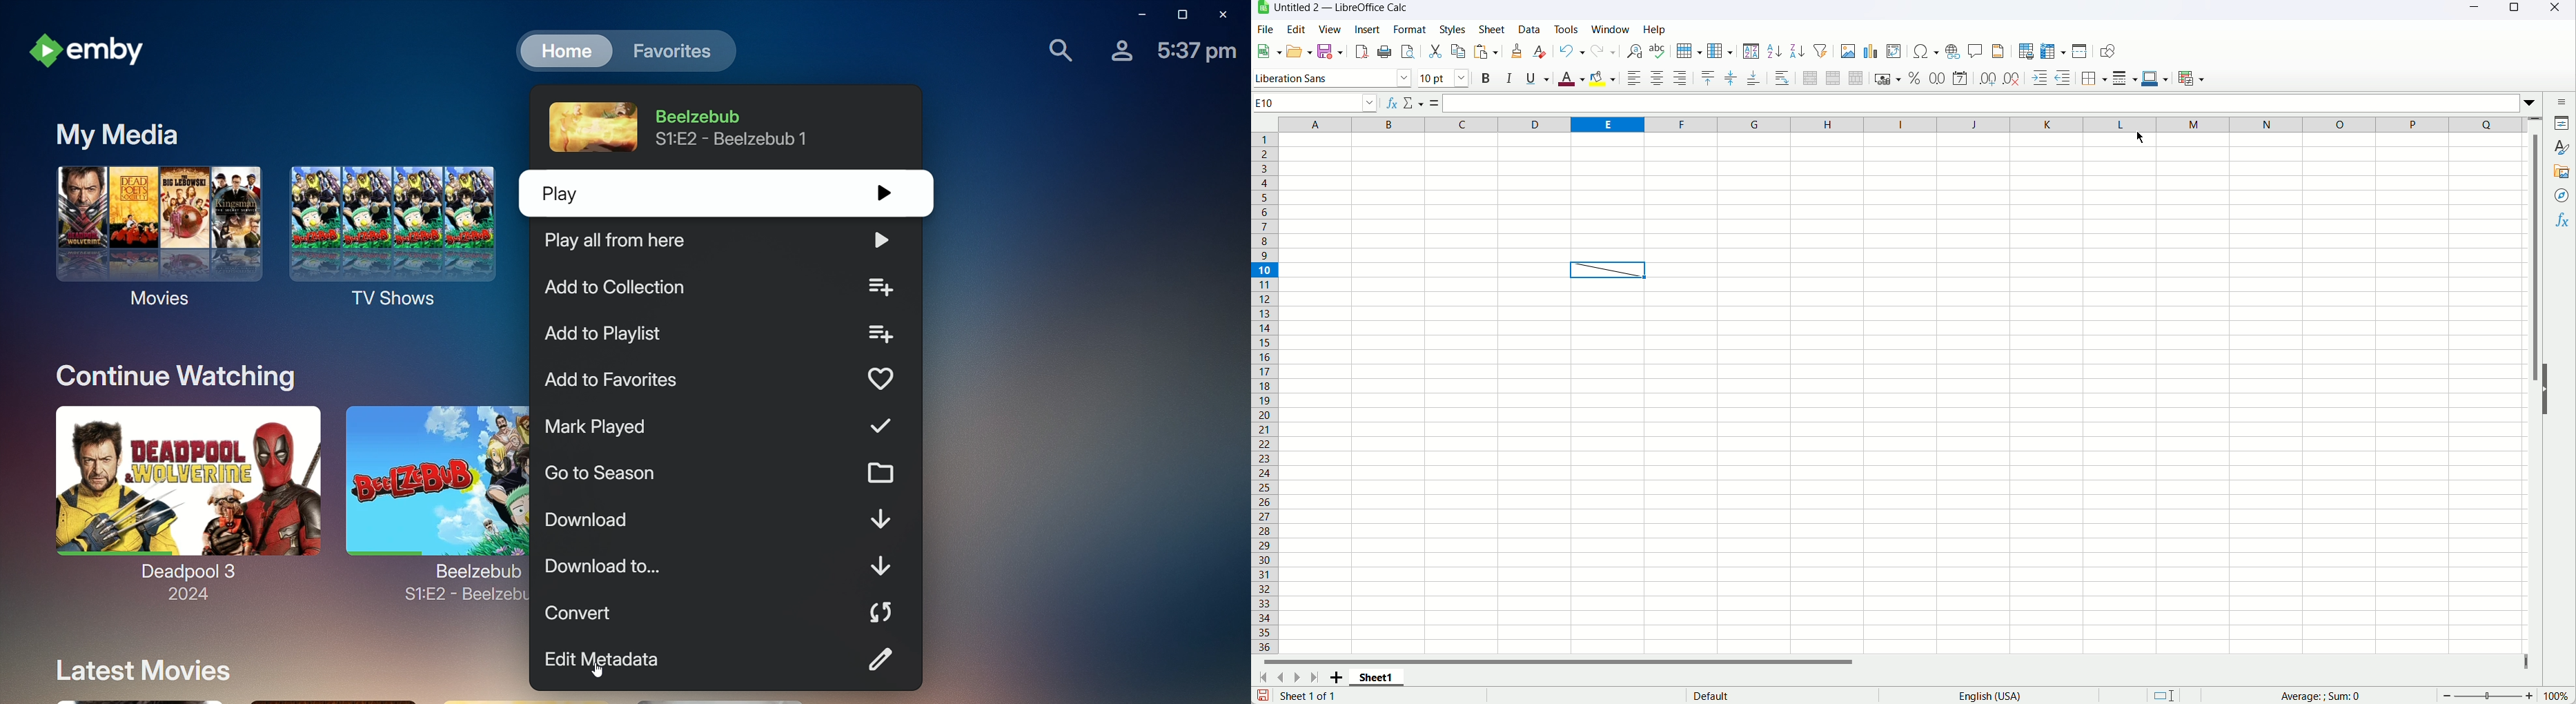  What do you see at coordinates (1540, 52) in the screenshot?
I see `Clear direct formatting` at bounding box center [1540, 52].